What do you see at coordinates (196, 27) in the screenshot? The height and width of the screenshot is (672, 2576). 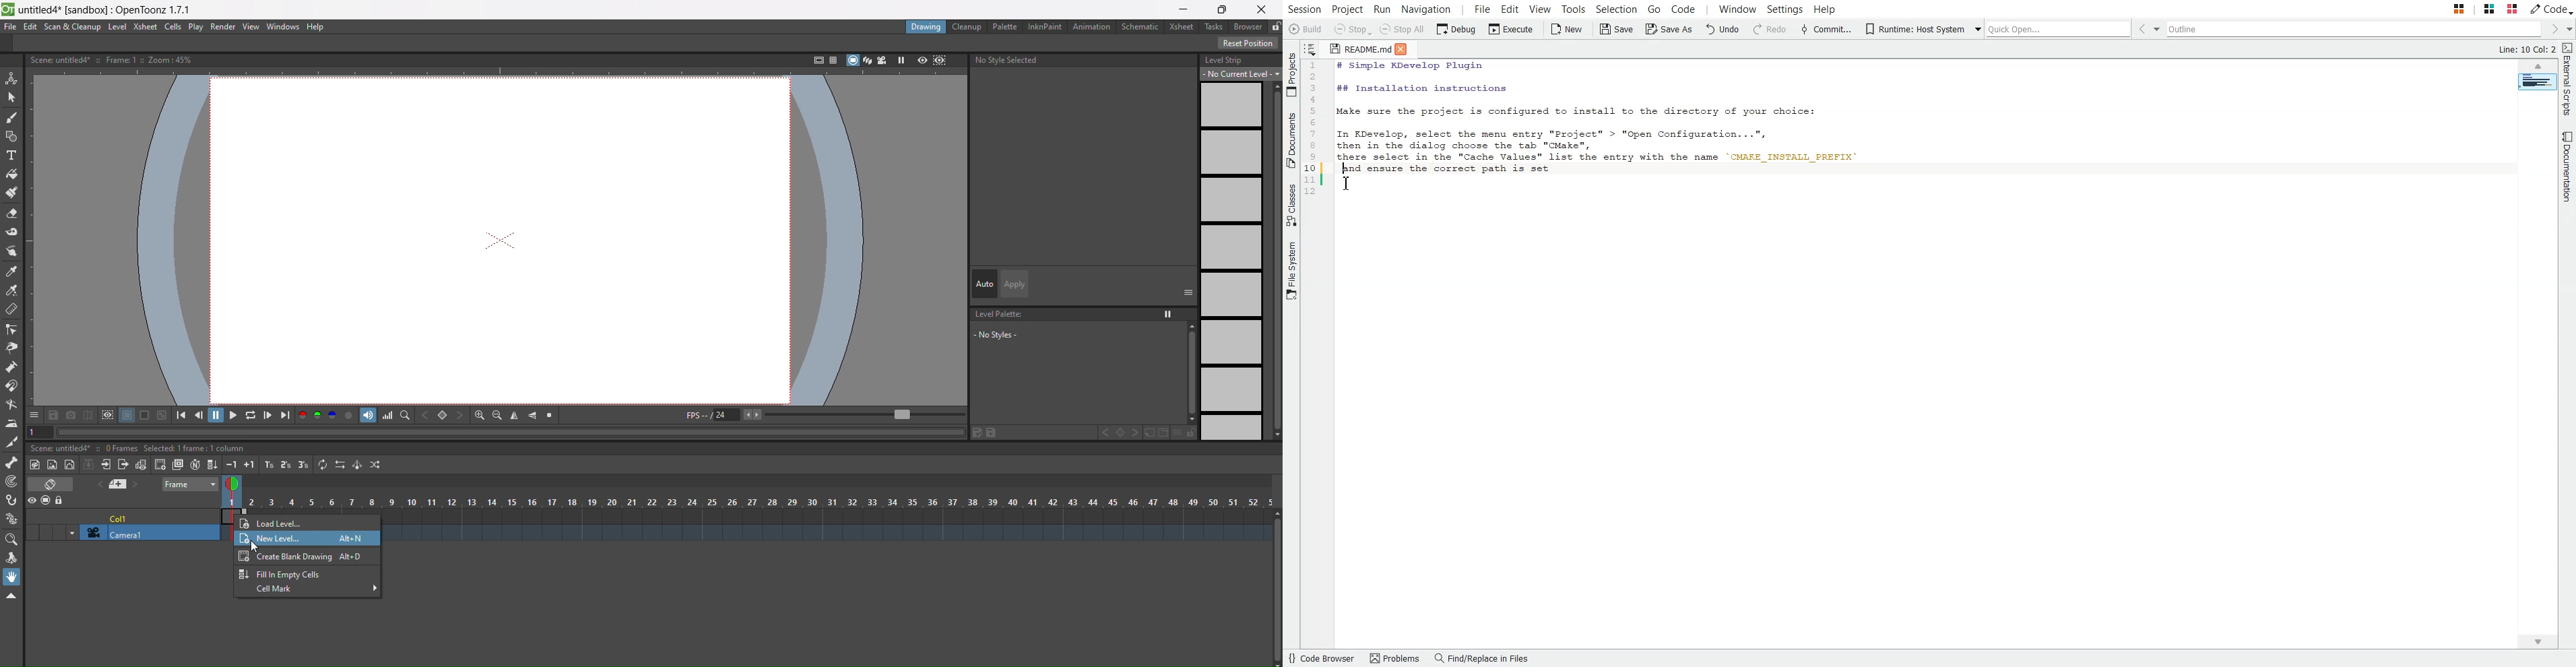 I see `play` at bounding box center [196, 27].